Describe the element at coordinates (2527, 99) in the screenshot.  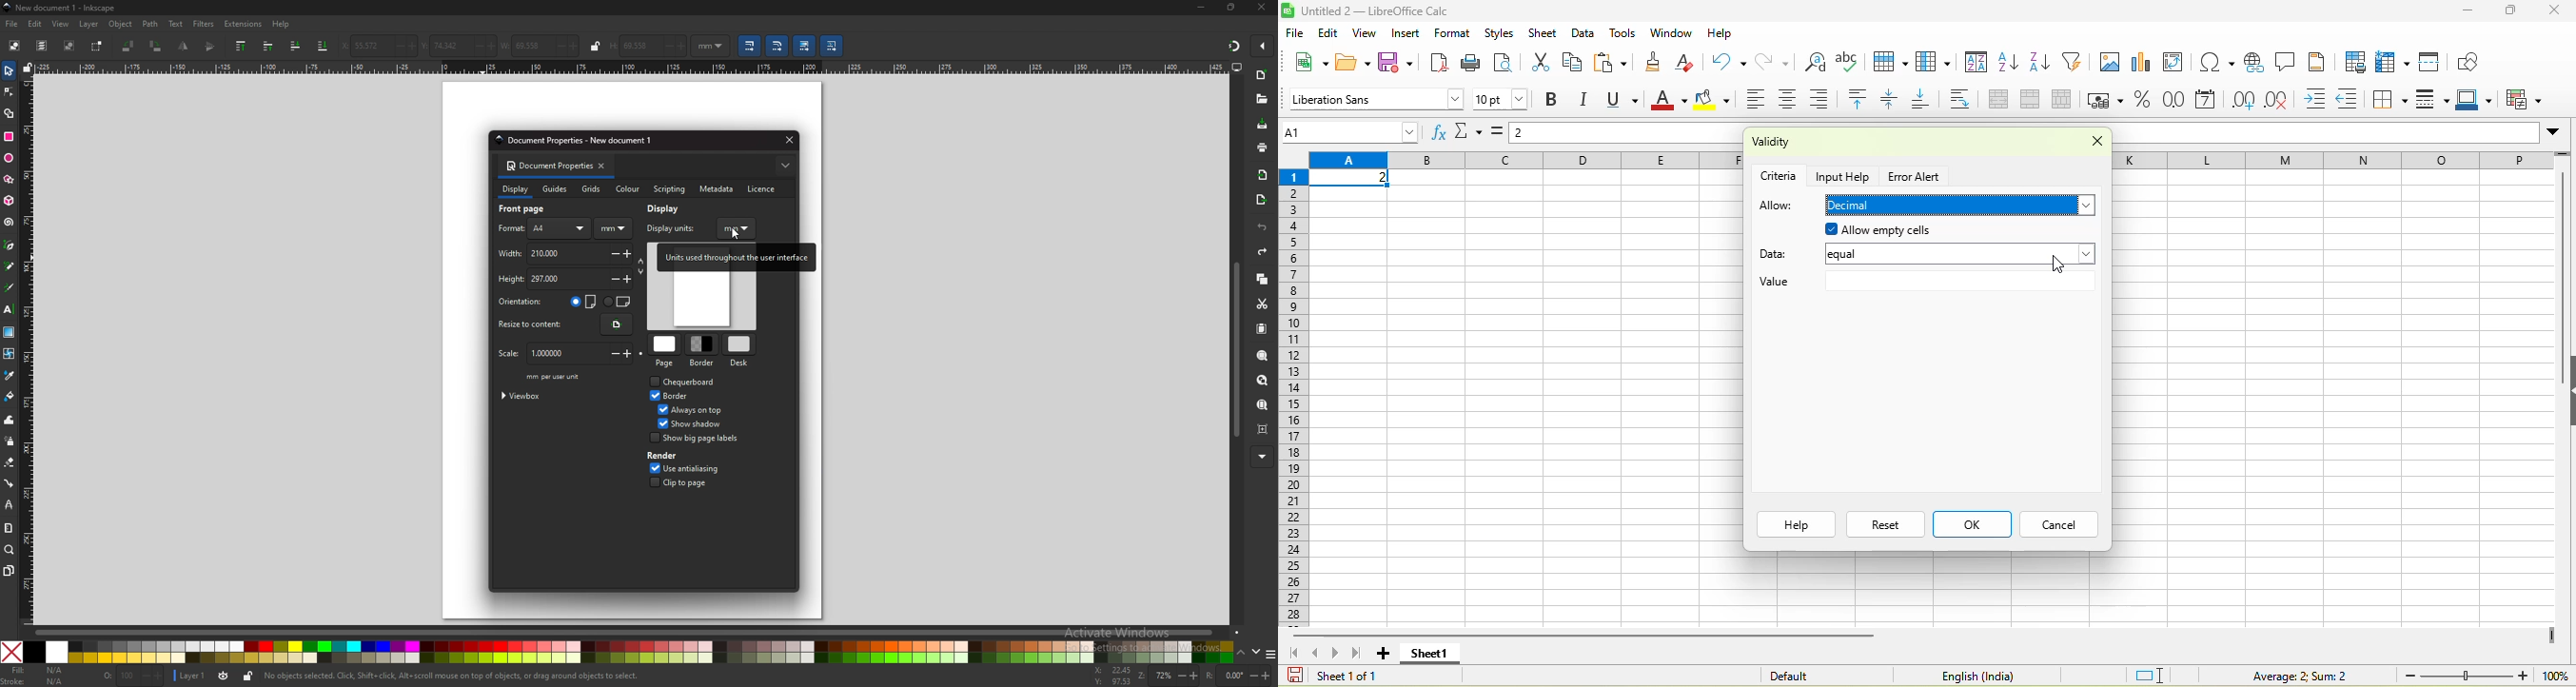
I see `conditional` at that location.